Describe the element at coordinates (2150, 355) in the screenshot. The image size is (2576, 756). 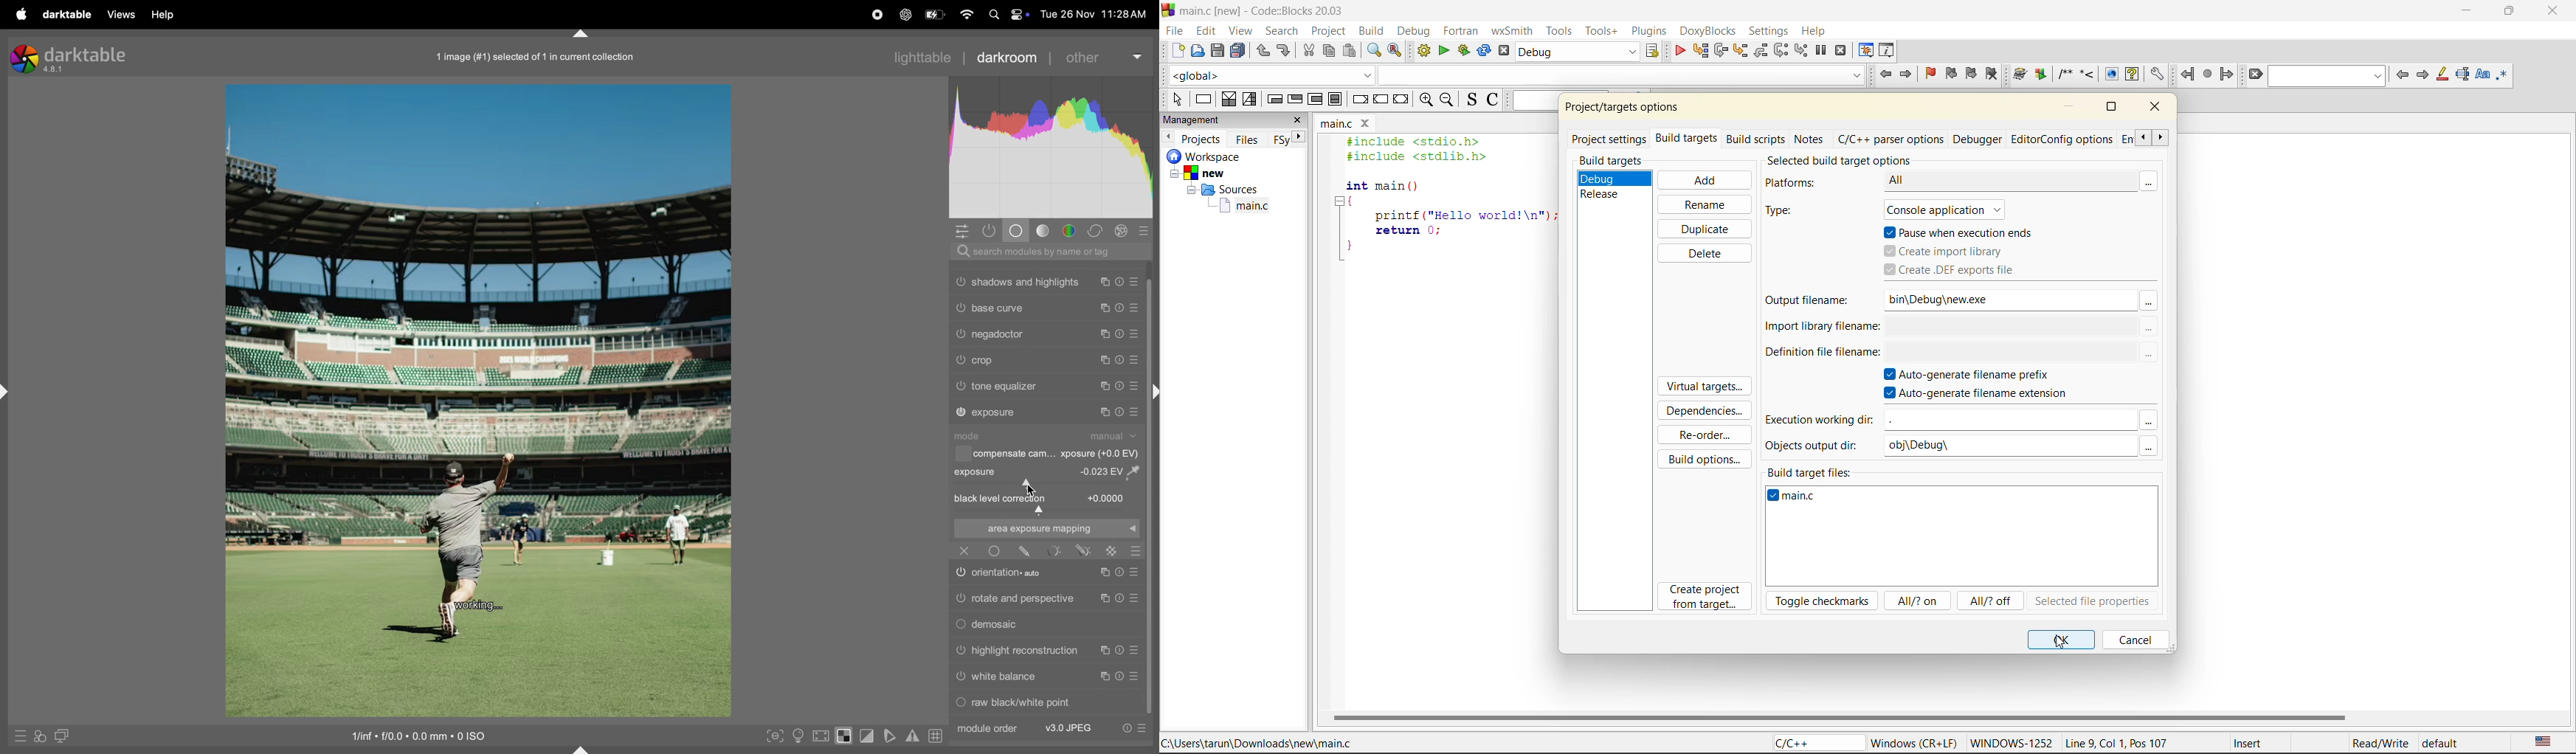
I see `More` at that location.